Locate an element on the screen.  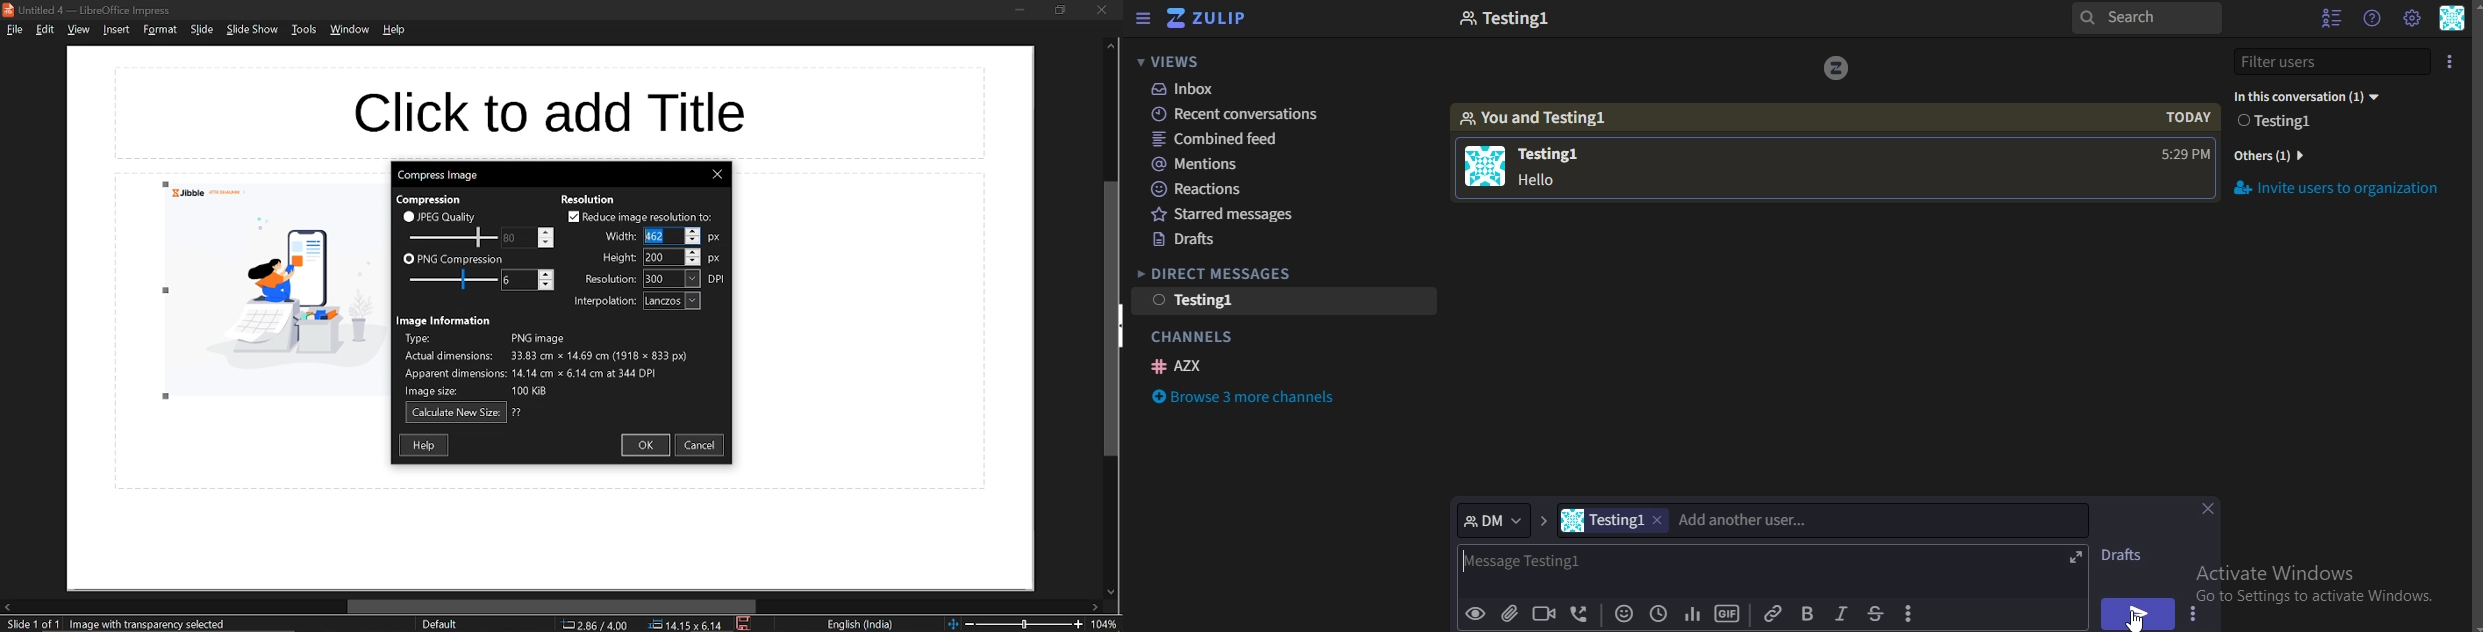
height is located at coordinates (662, 257).